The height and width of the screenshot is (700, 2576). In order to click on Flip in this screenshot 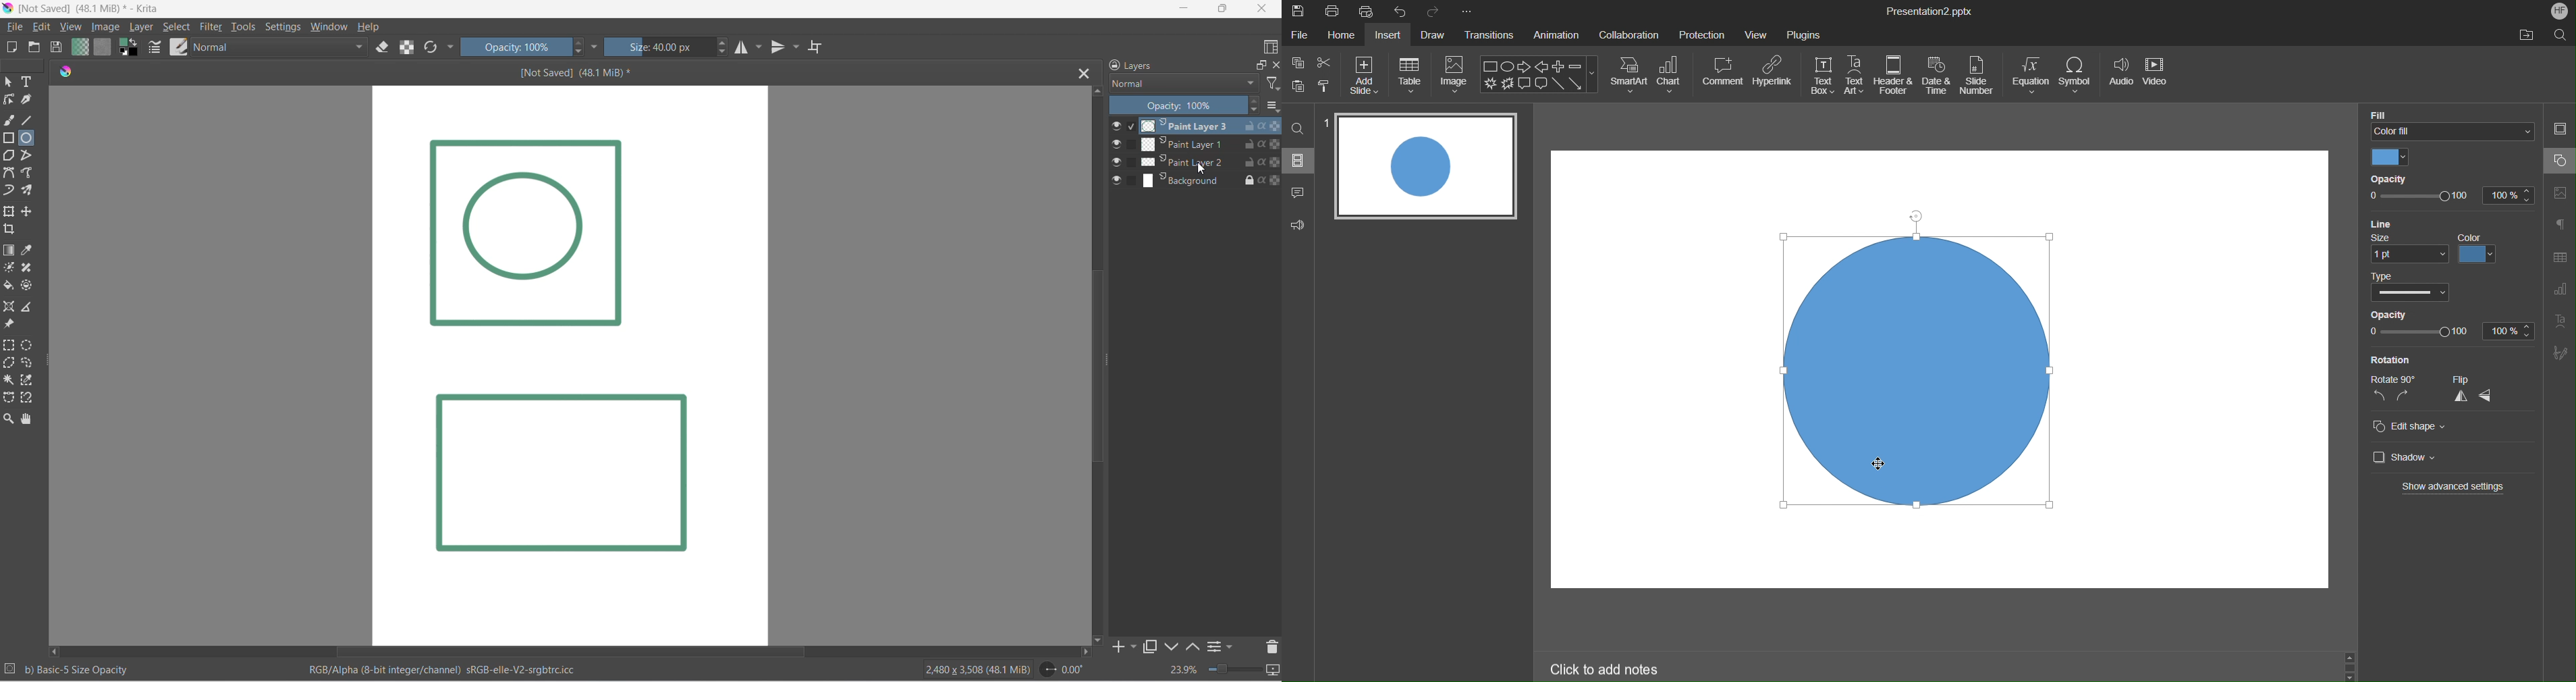, I will do `click(2475, 380)`.